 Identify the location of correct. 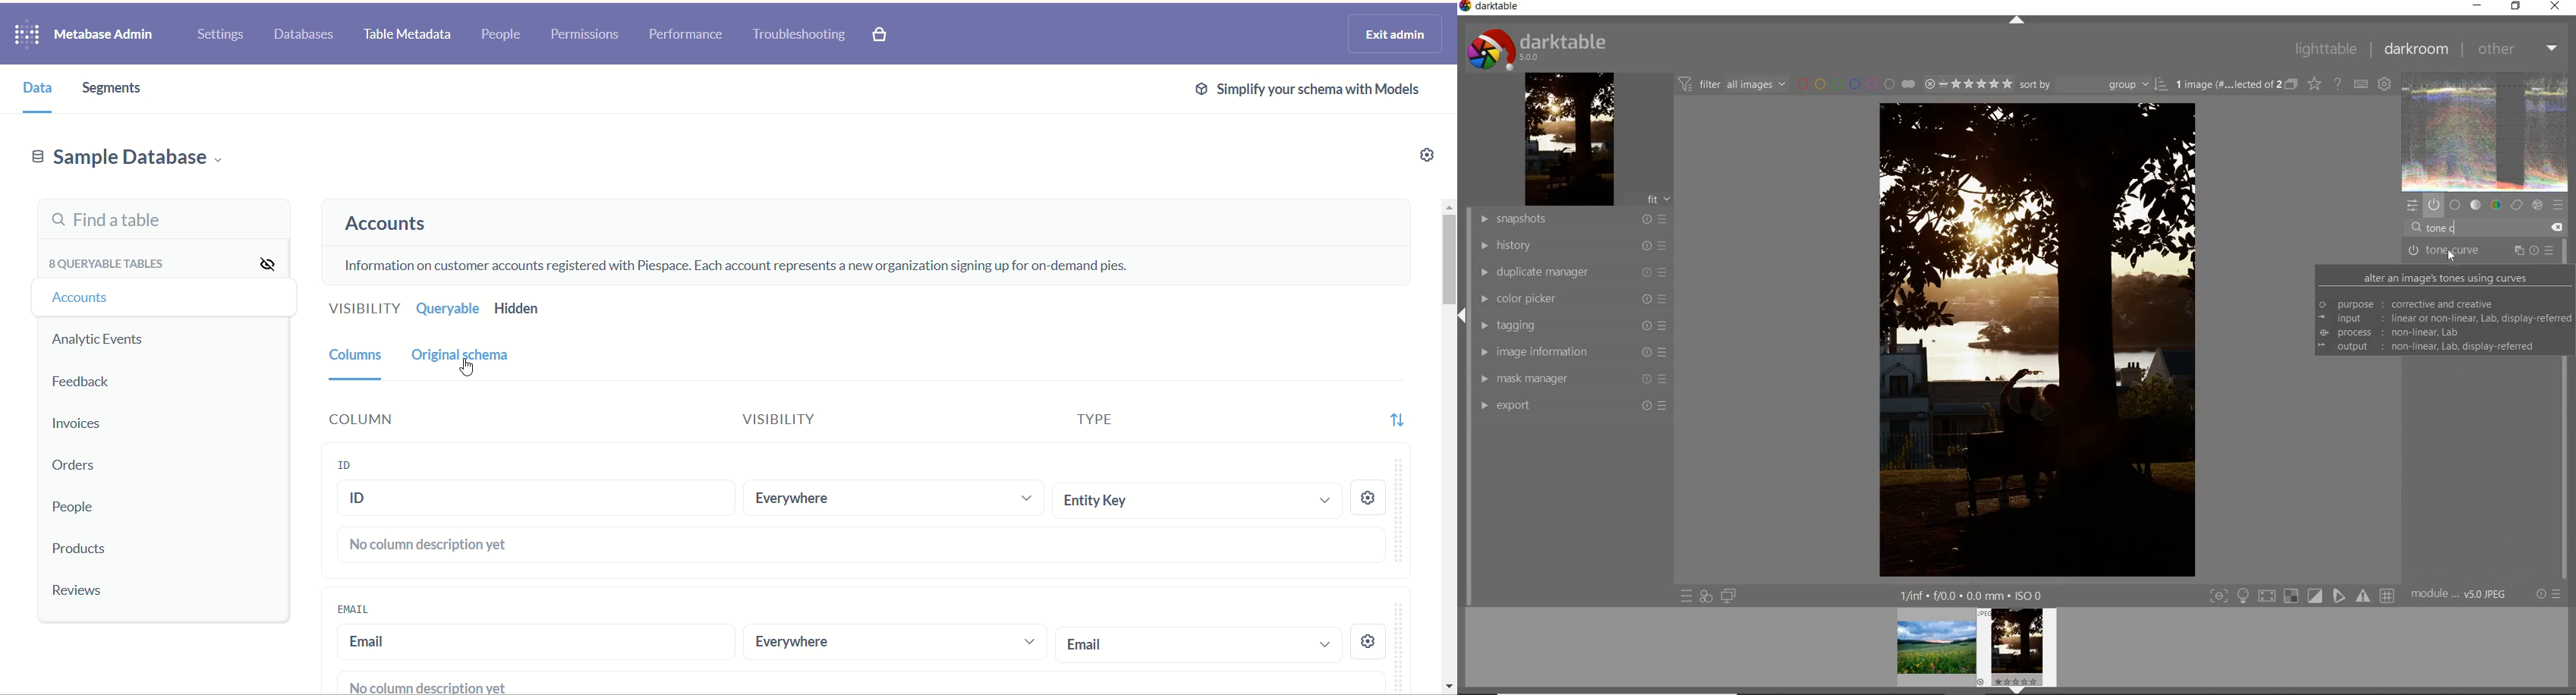
(2516, 205).